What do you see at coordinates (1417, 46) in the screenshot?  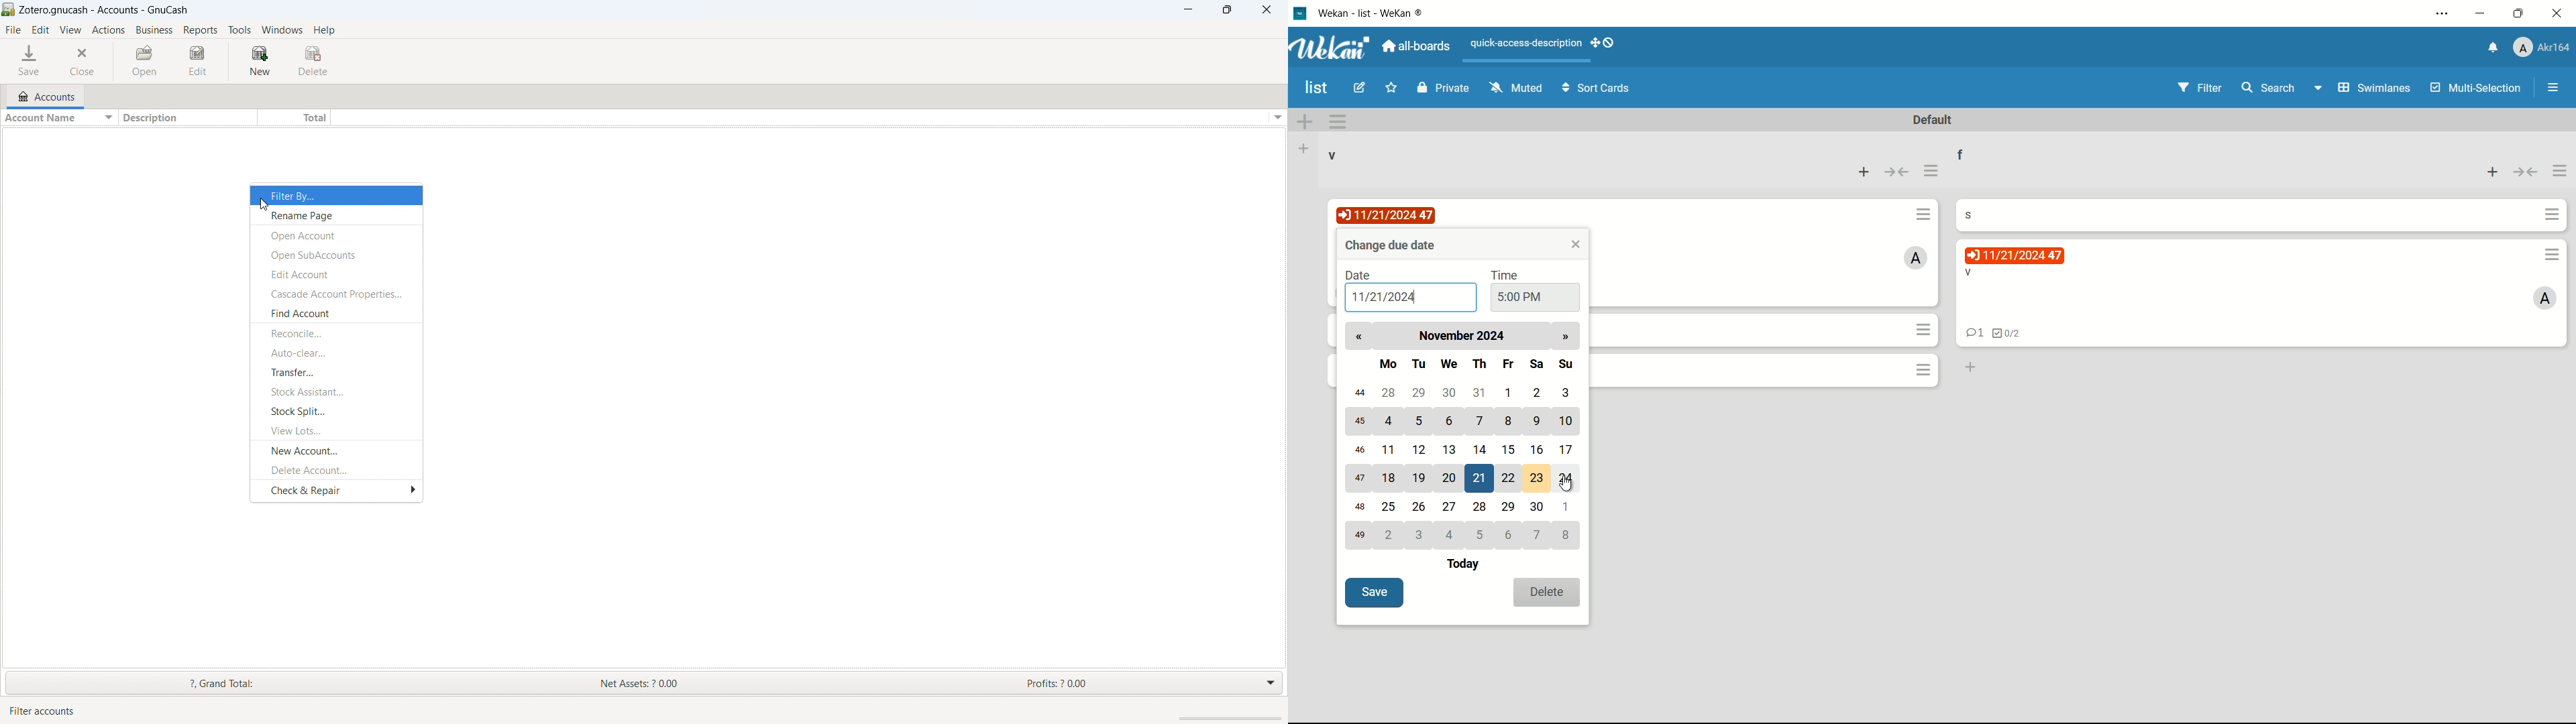 I see `all boards` at bounding box center [1417, 46].